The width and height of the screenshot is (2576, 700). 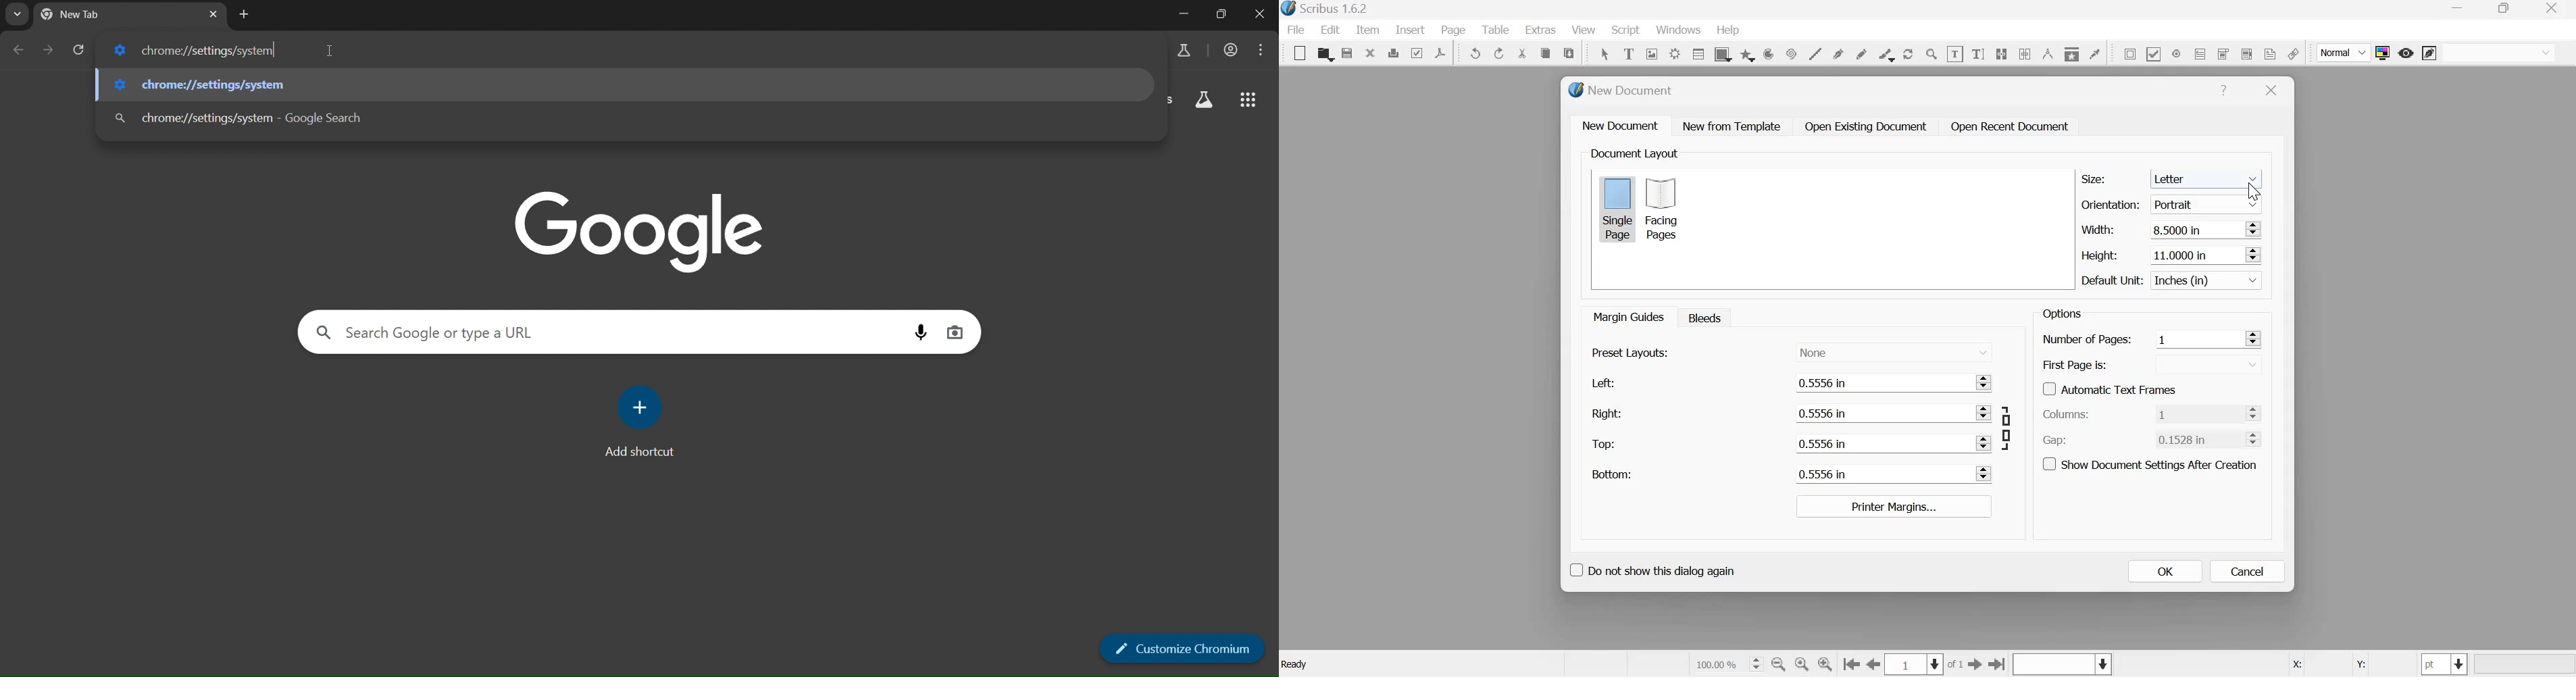 What do you see at coordinates (1865, 126) in the screenshot?
I see `Open Existing Document` at bounding box center [1865, 126].